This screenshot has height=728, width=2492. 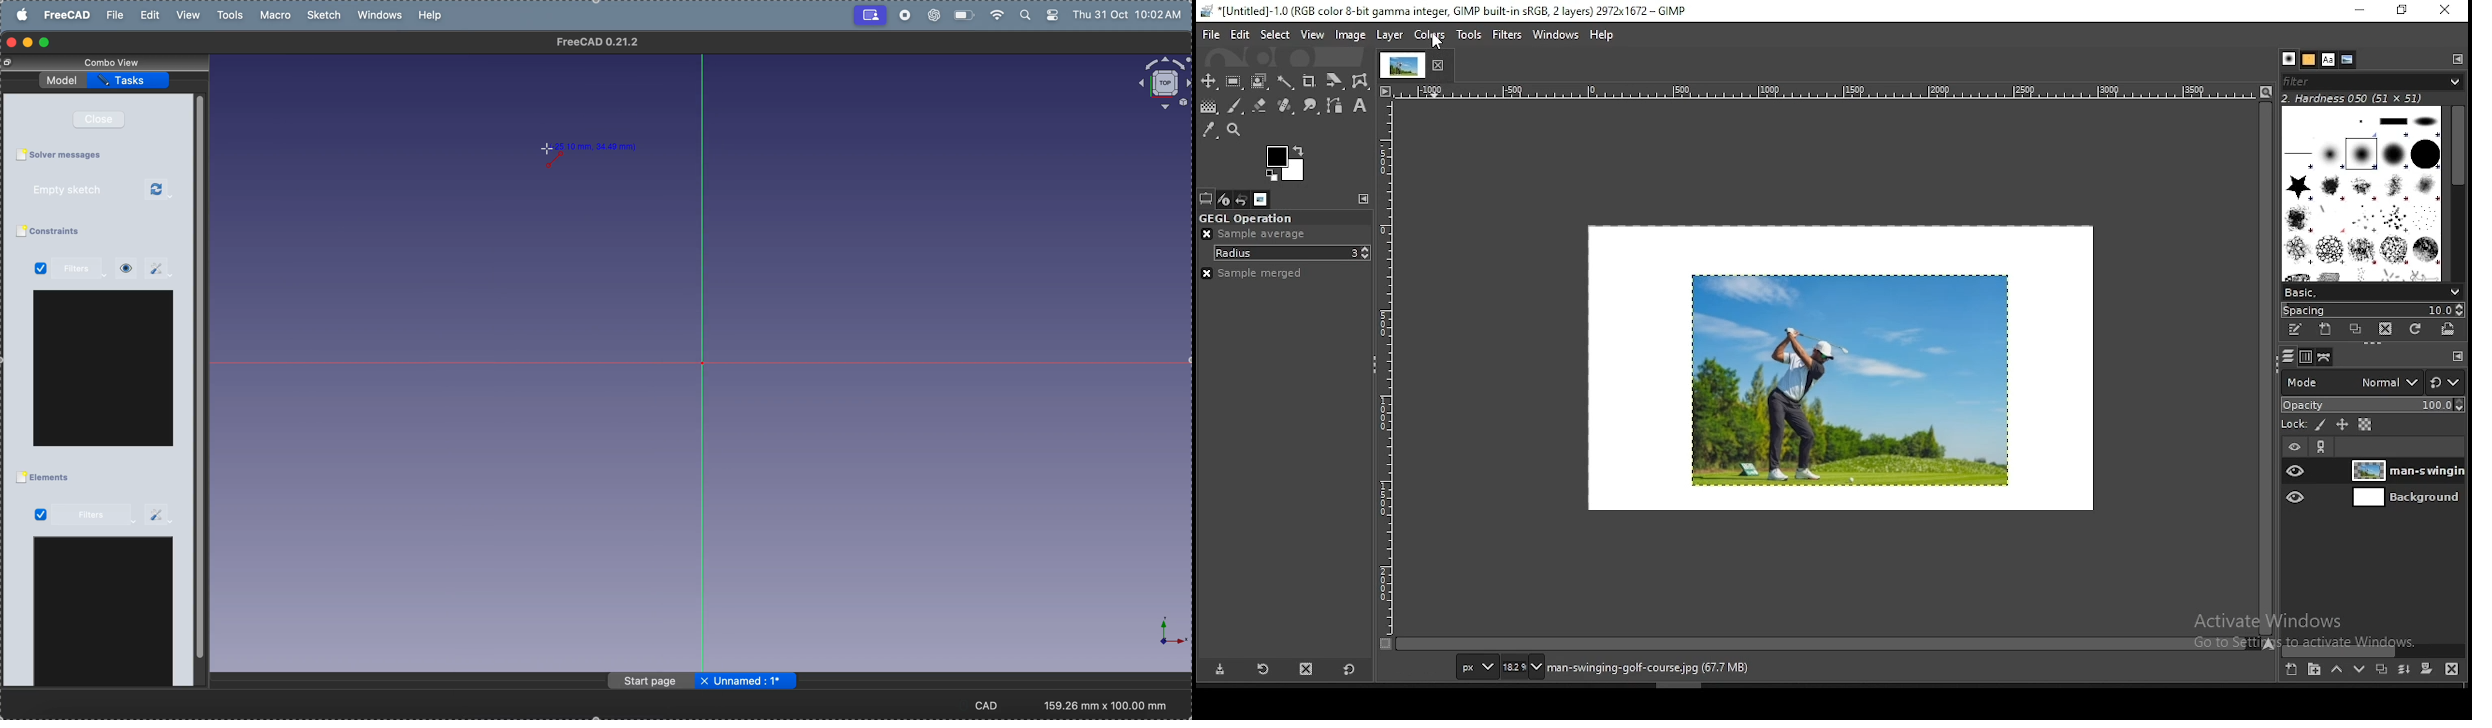 What do you see at coordinates (2371, 82) in the screenshot?
I see `brushes filter` at bounding box center [2371, 82].